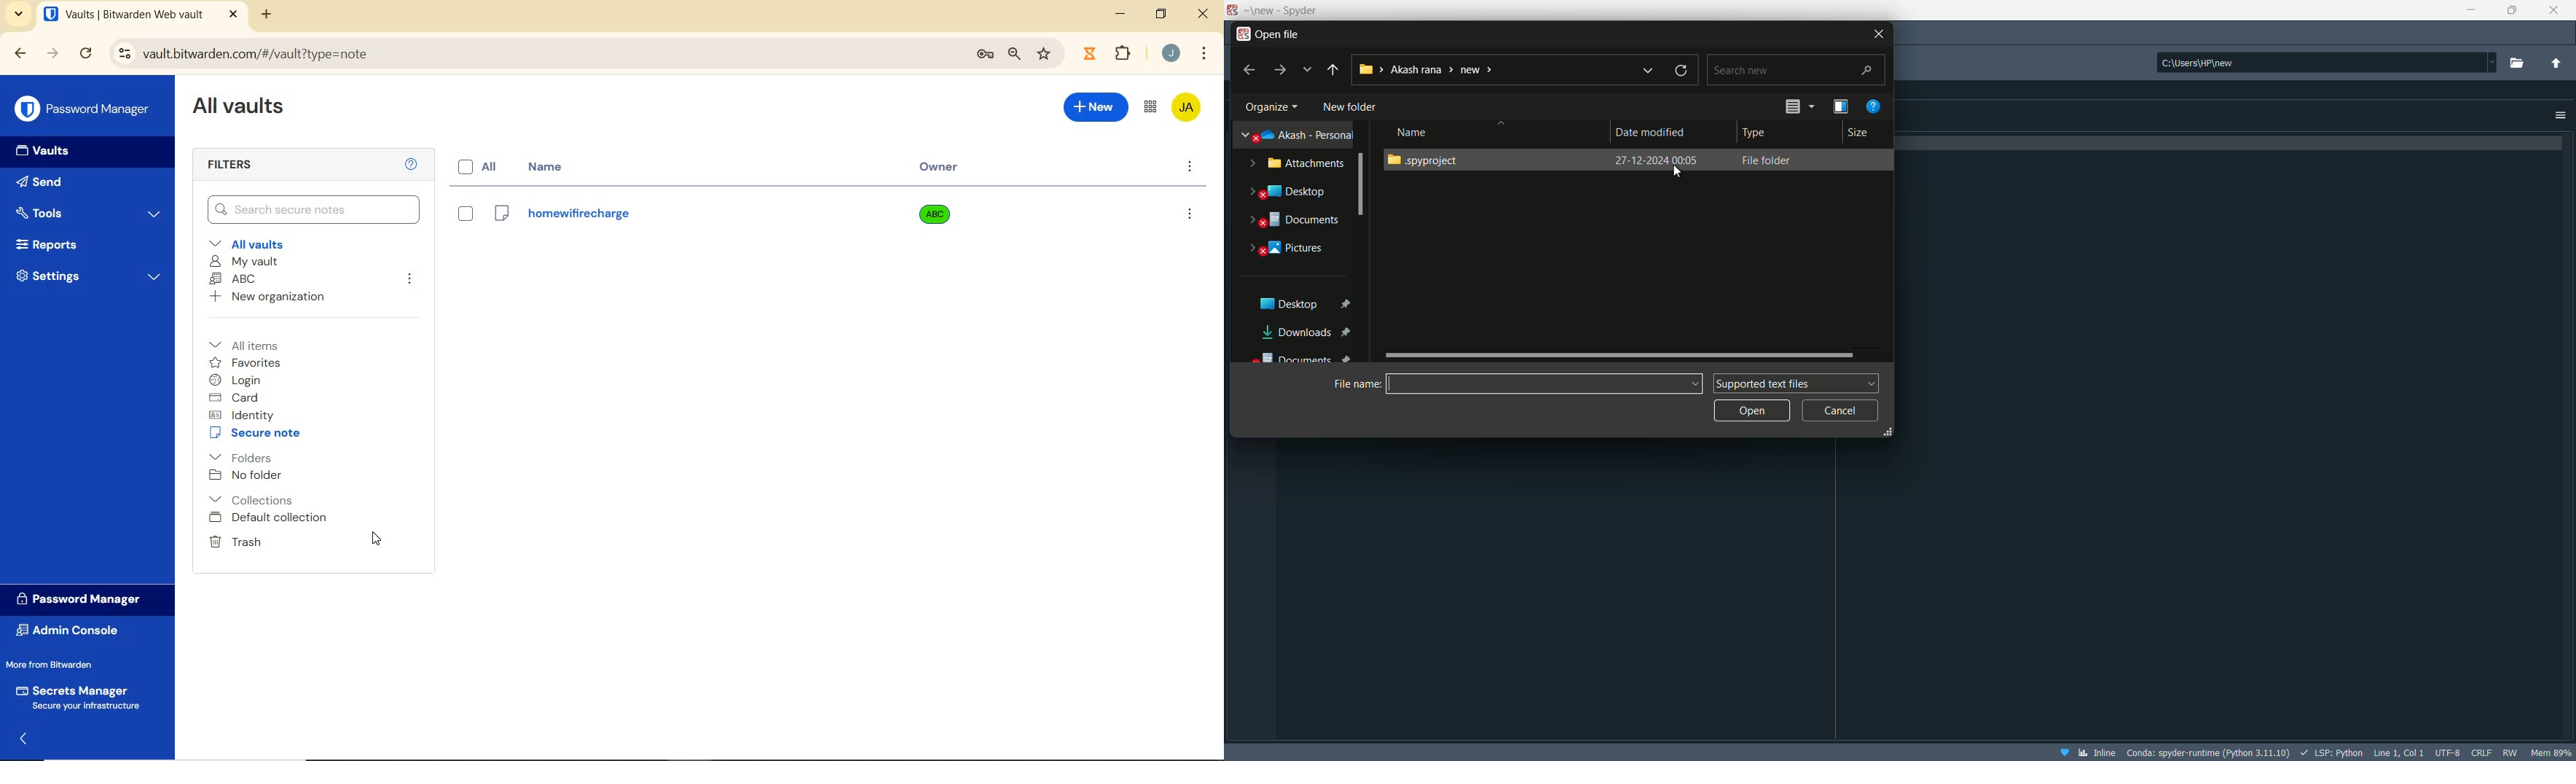  What do you see at coordinates (82, 697) in the screenshot?
I see `Secrets Manager` at bounding box center [82, 697].